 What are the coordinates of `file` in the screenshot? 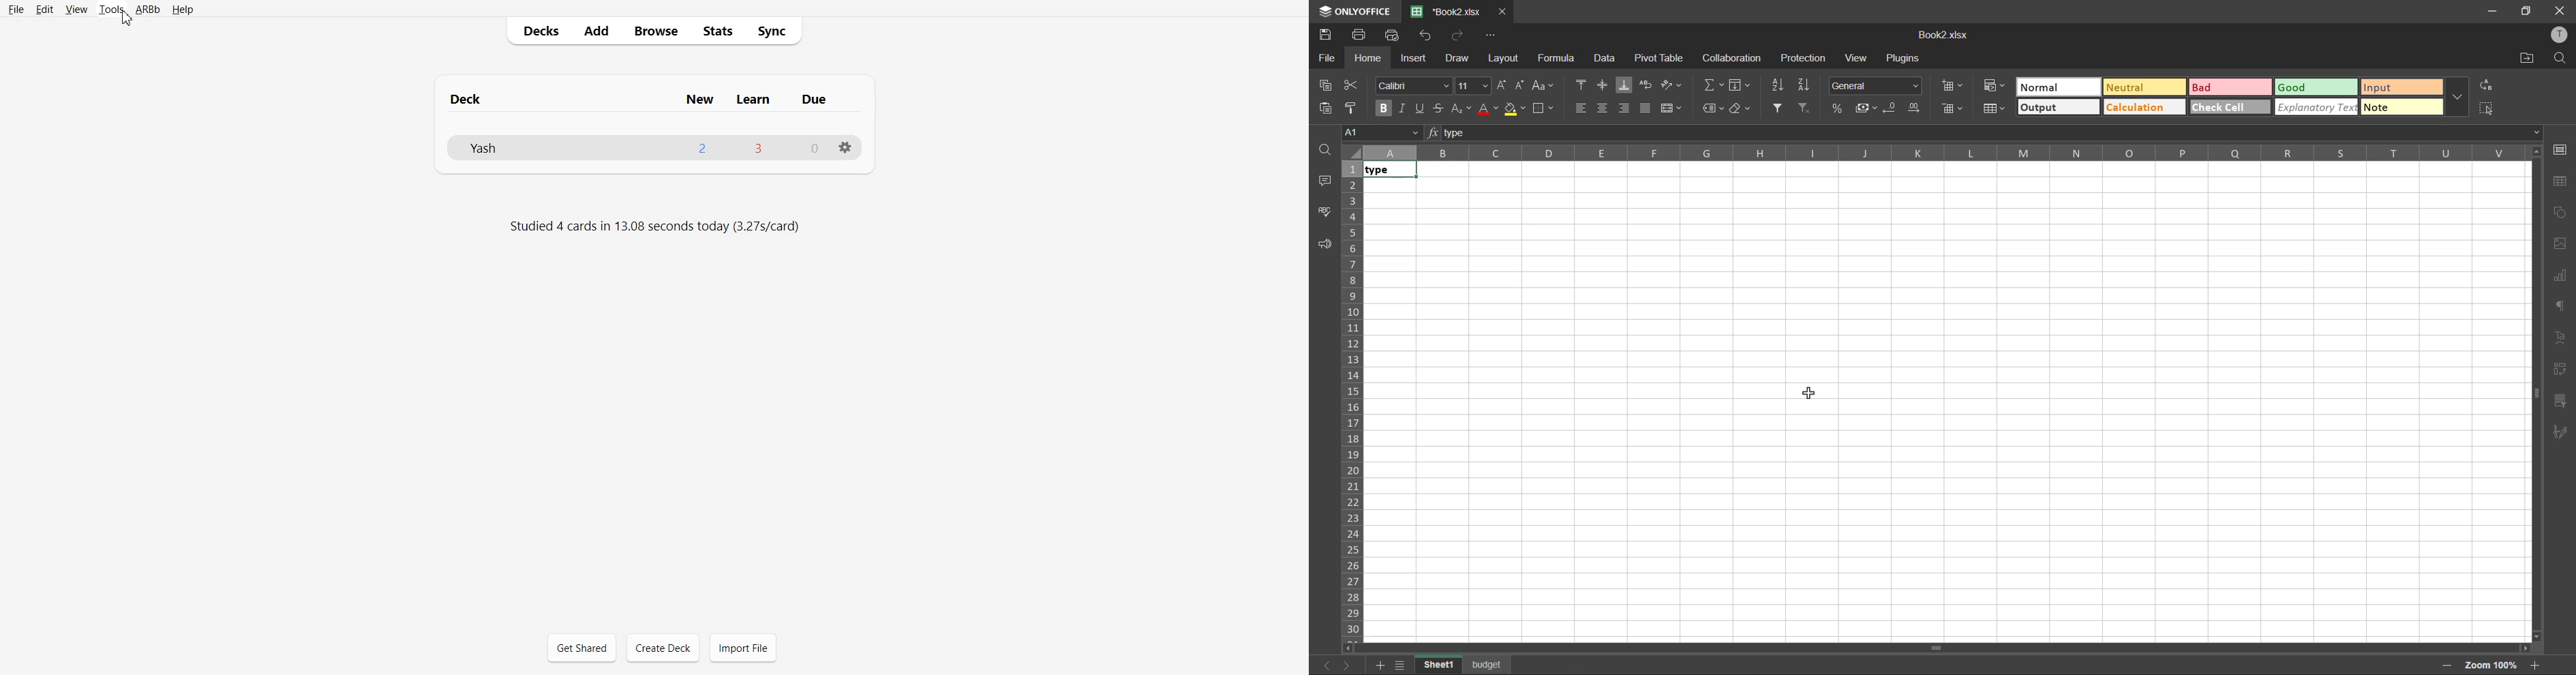 It's located at (1327, 57).